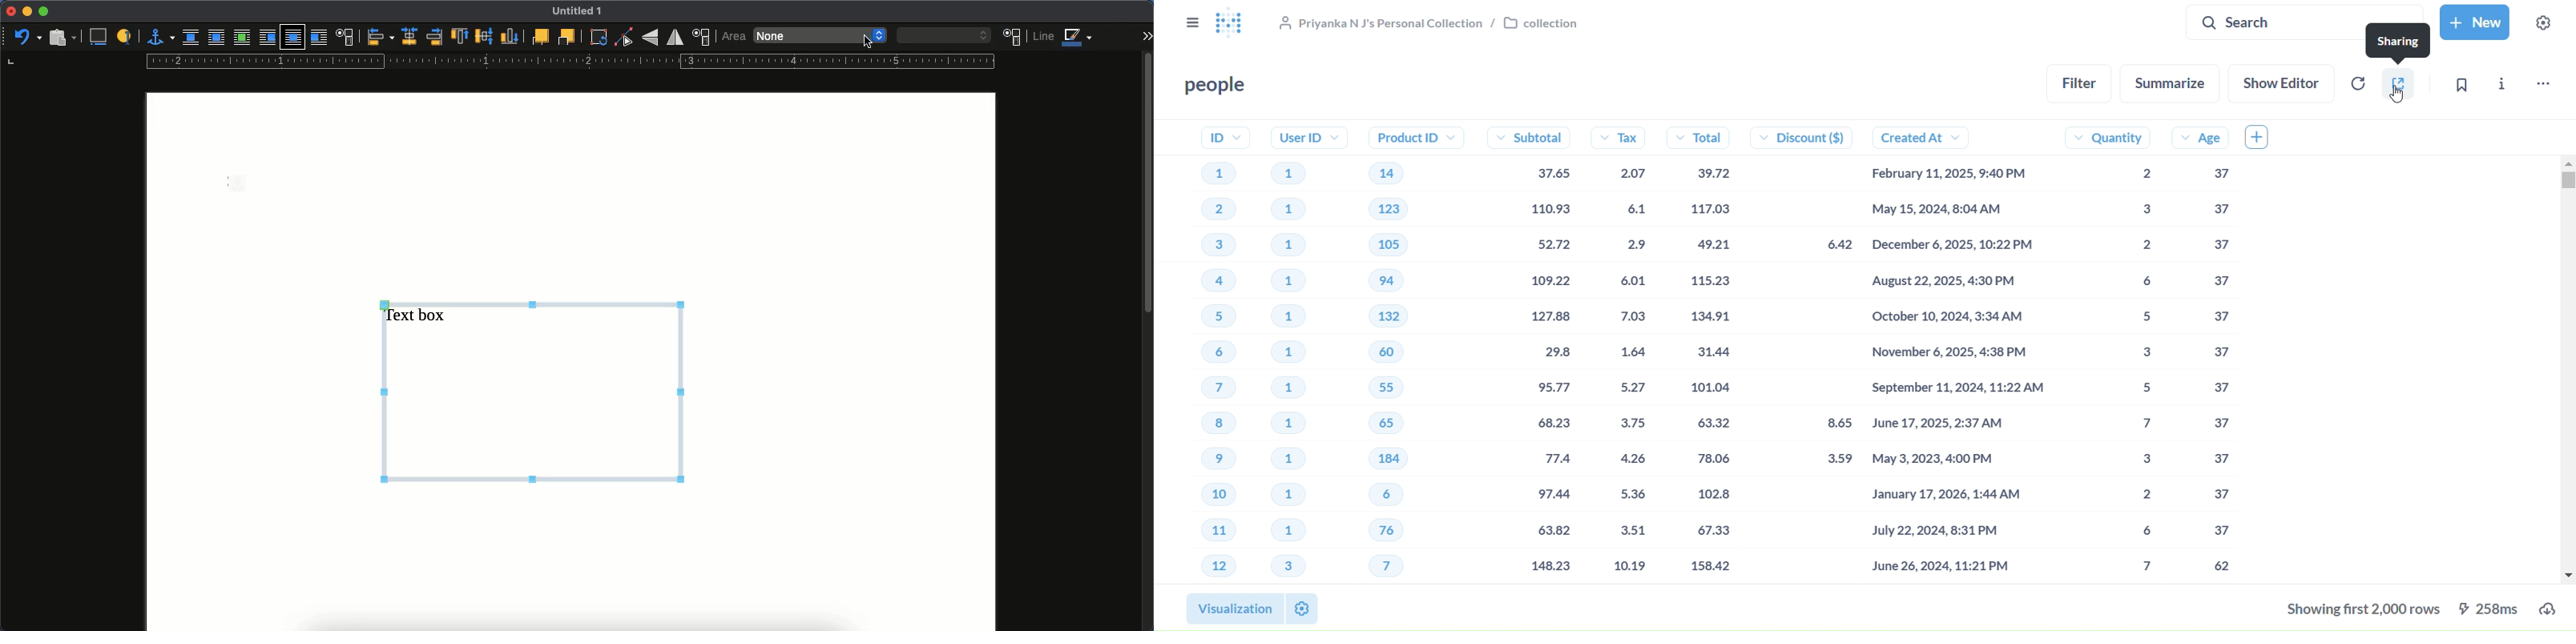 This screenshot has height=644, width=2576. What do you see at coordinates (27, 36) in the screenshot?
I see `undo` at bounding box center [27, 36].